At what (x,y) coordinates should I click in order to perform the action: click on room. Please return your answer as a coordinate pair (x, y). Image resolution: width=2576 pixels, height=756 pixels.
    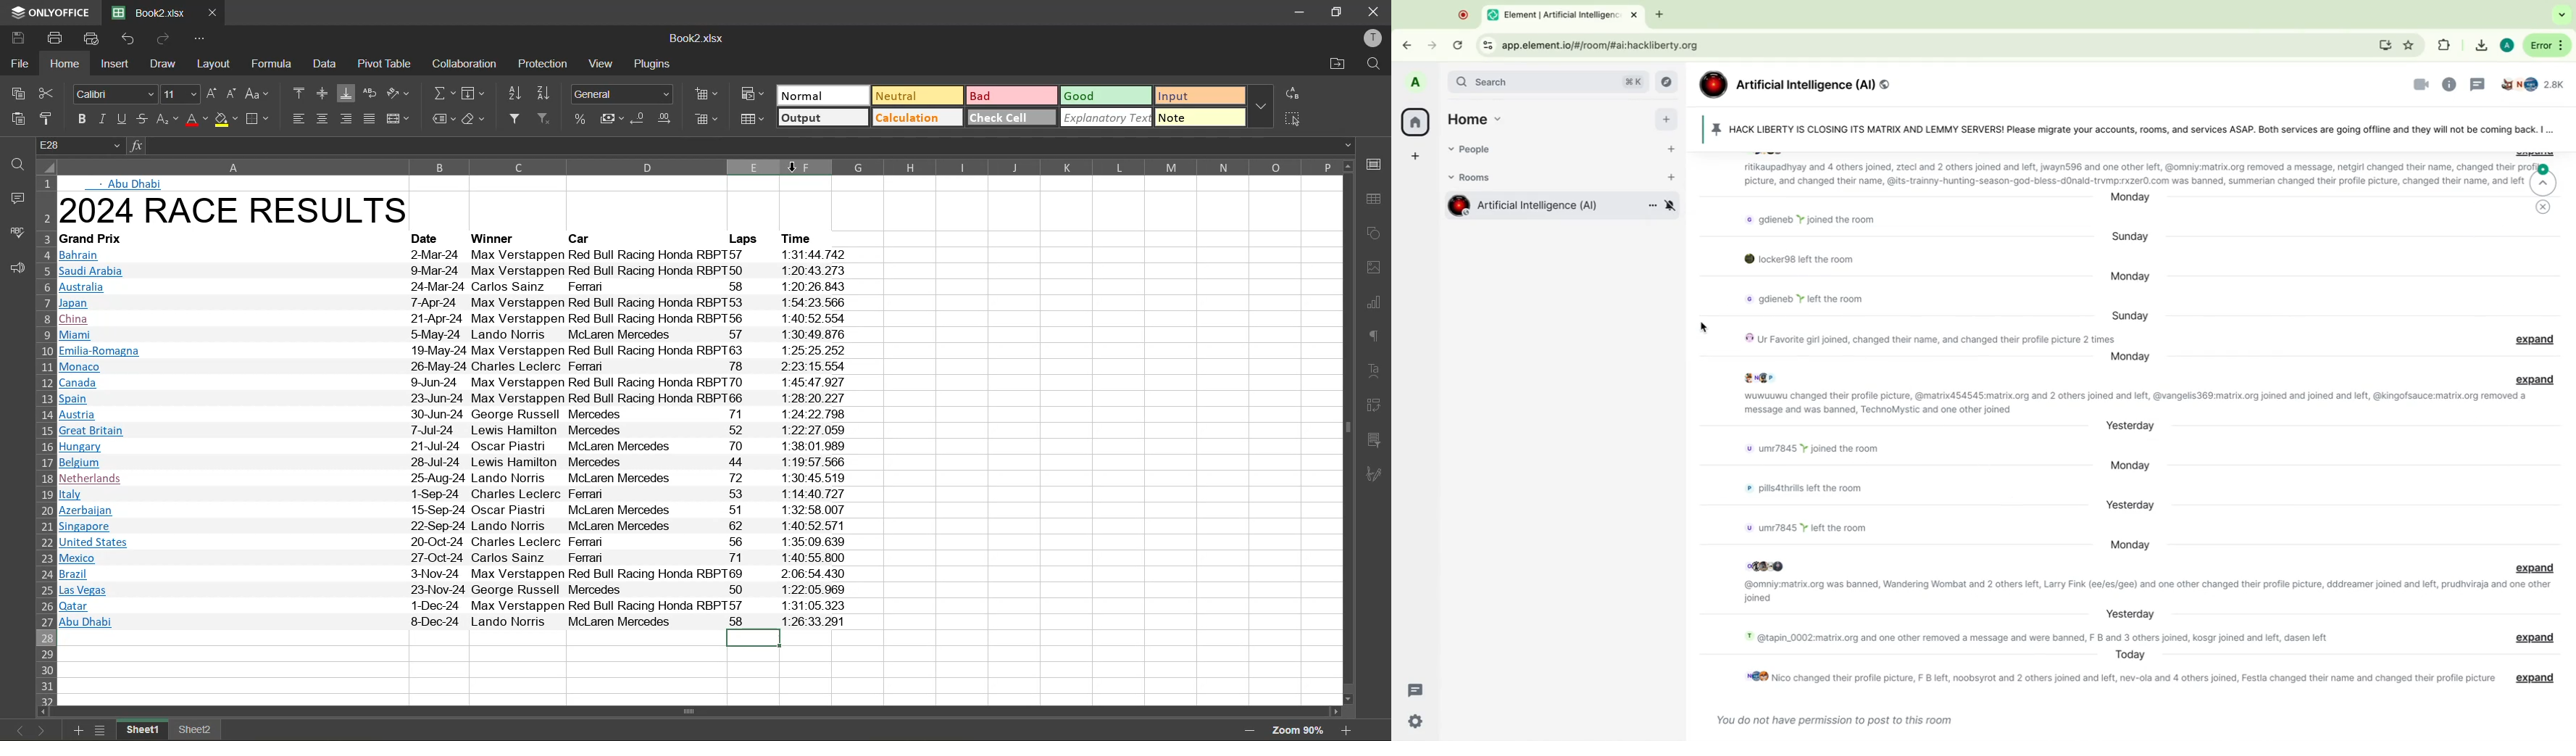
    Looking at the image, I should click on (1523, 206).